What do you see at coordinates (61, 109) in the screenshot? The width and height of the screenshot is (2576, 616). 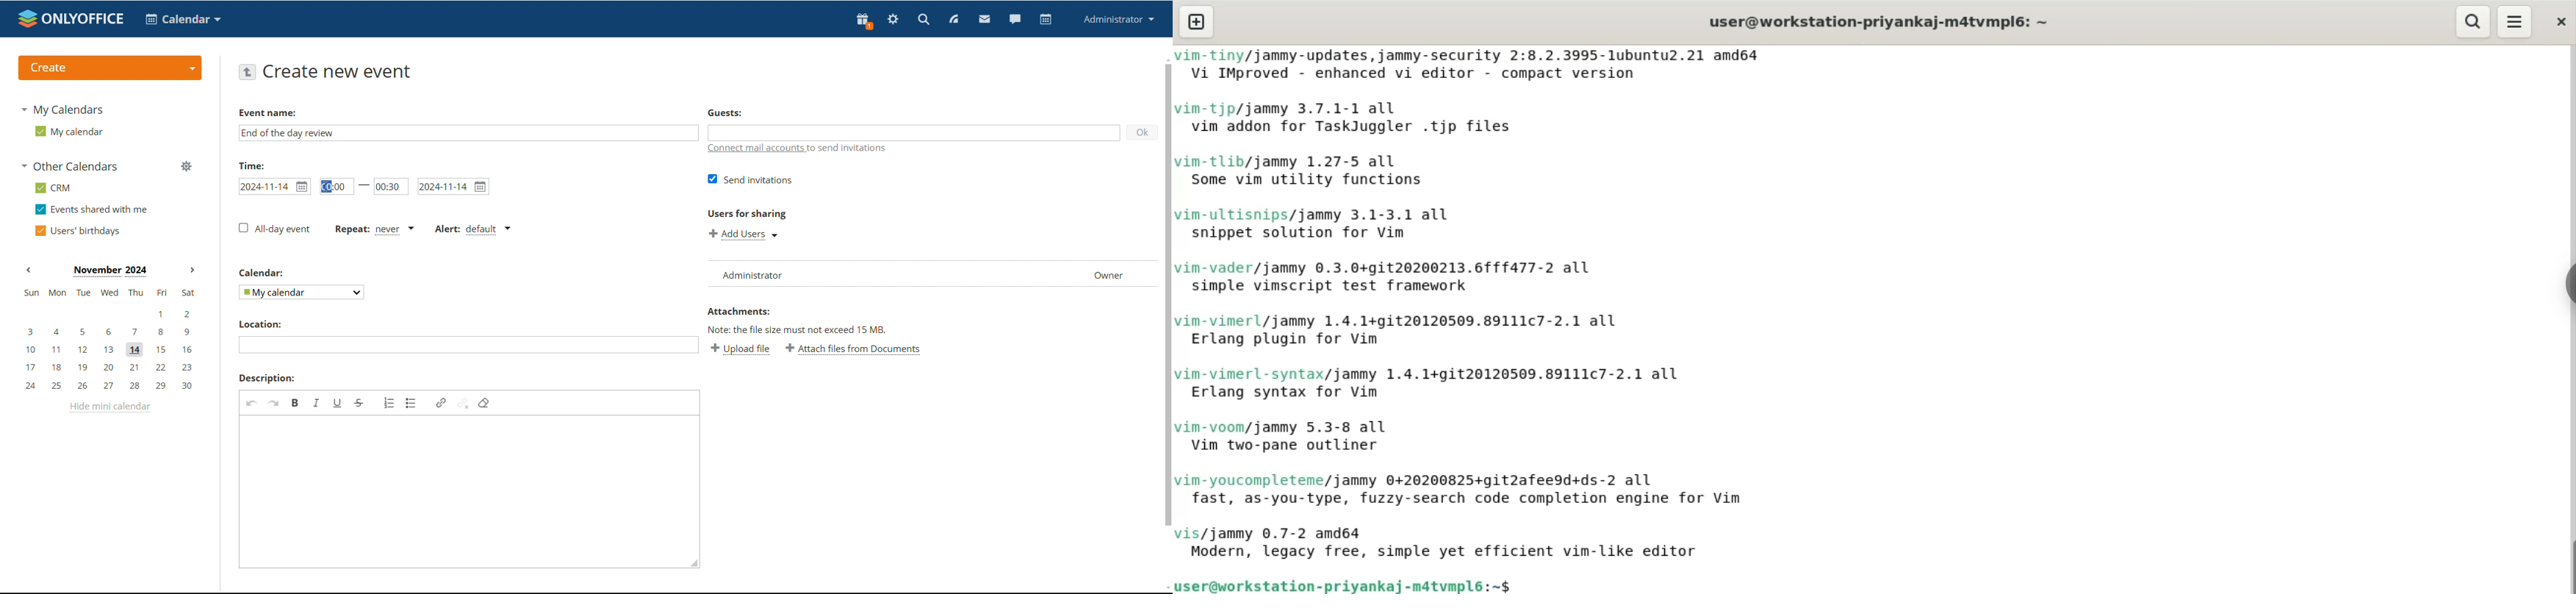 I see `my calendars` at bounding box center [61, 109].